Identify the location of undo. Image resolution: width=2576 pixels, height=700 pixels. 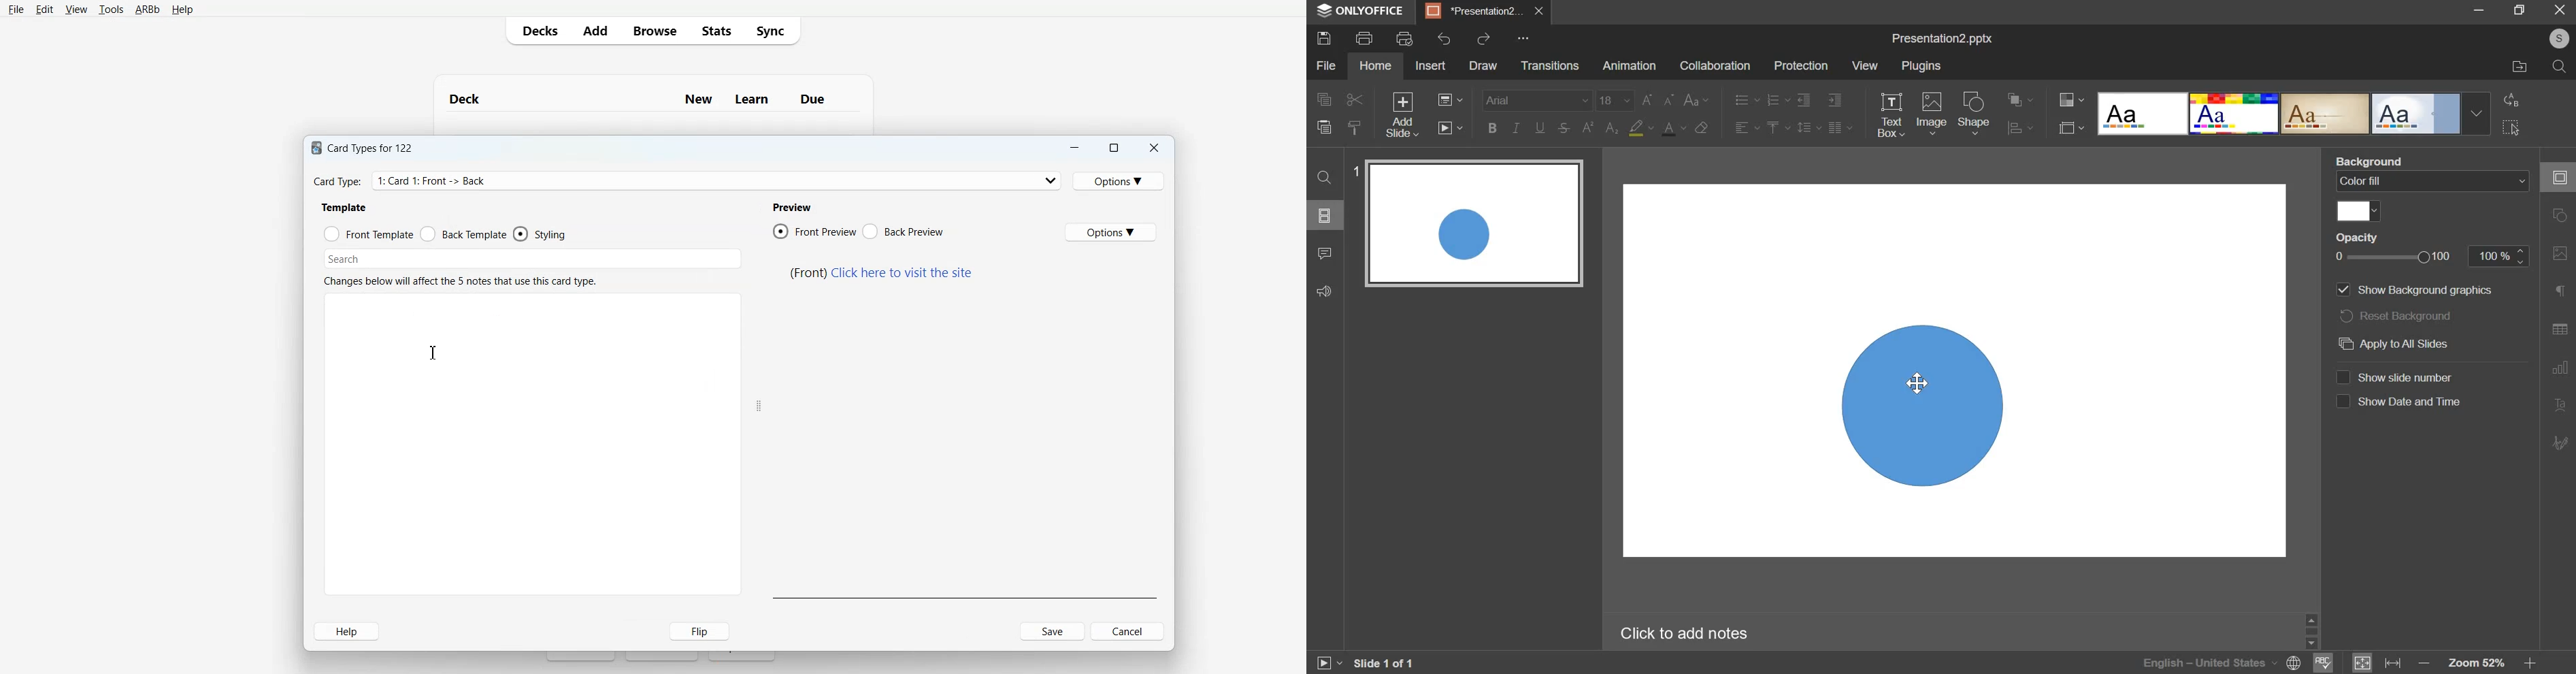
(1445, 39).